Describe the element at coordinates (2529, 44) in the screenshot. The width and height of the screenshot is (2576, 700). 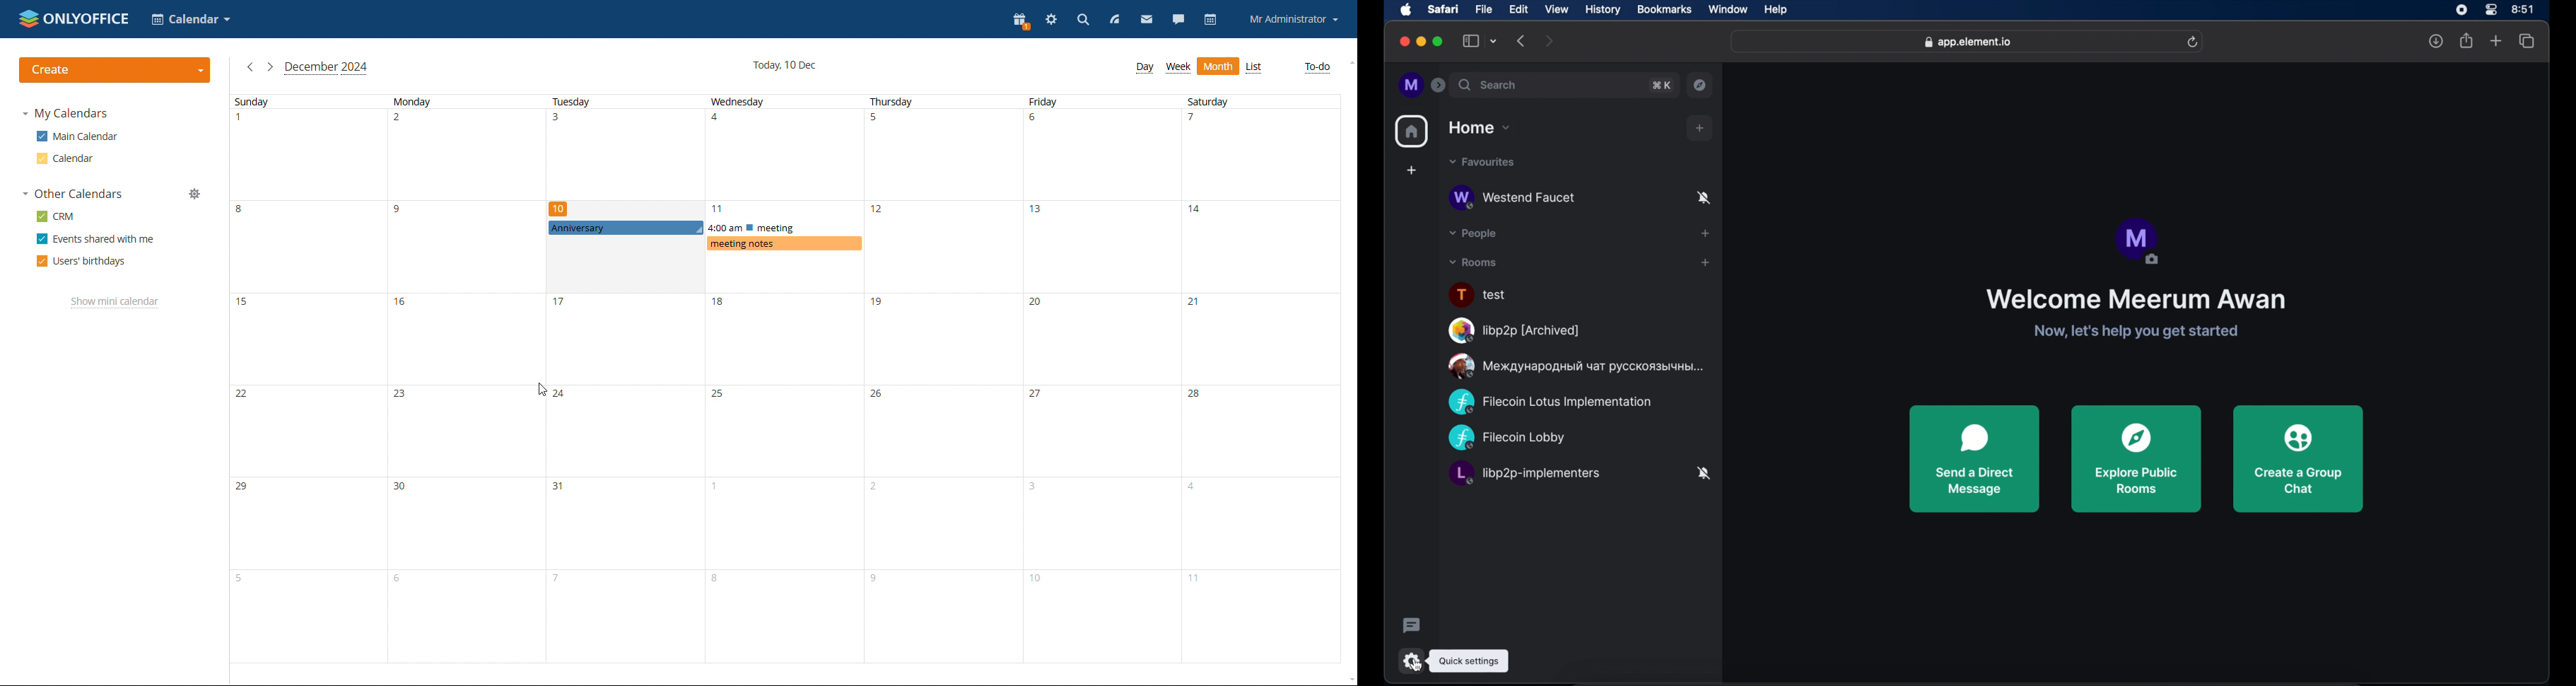
I see `show tab overview` at that location.